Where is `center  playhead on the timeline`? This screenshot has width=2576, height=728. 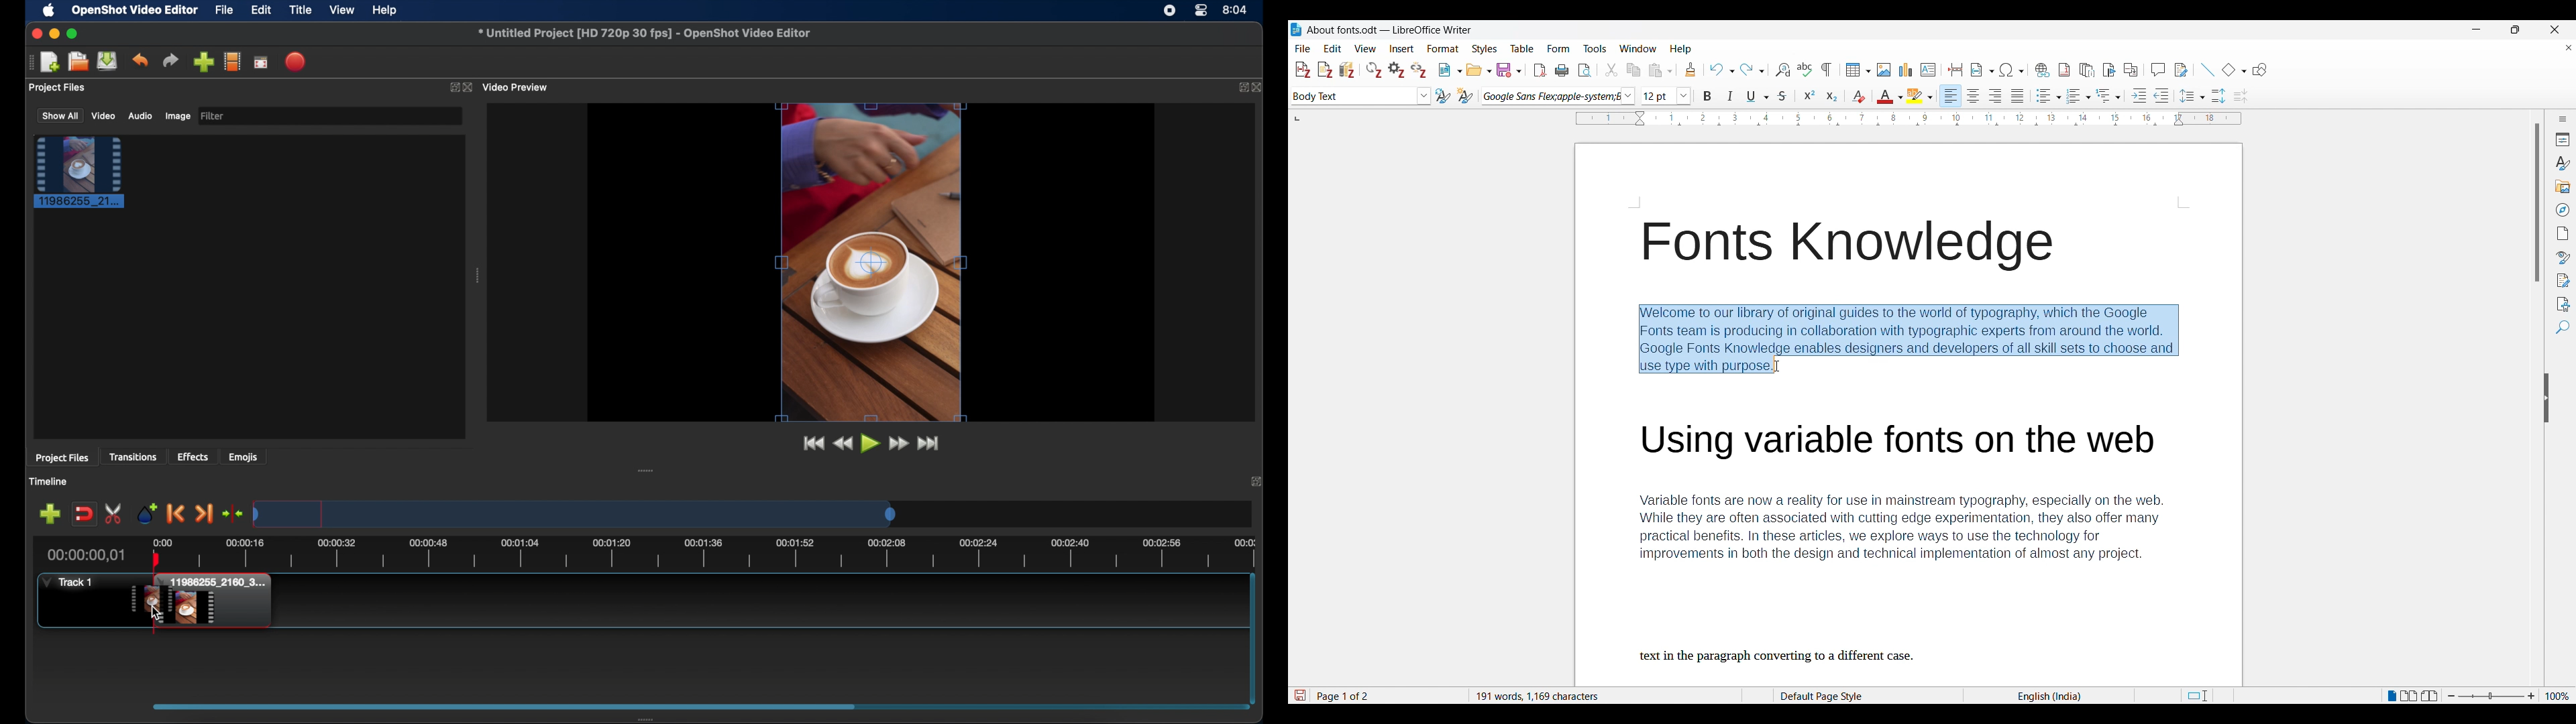 center  playhead on the timeline is located at coordinates (232, 512).